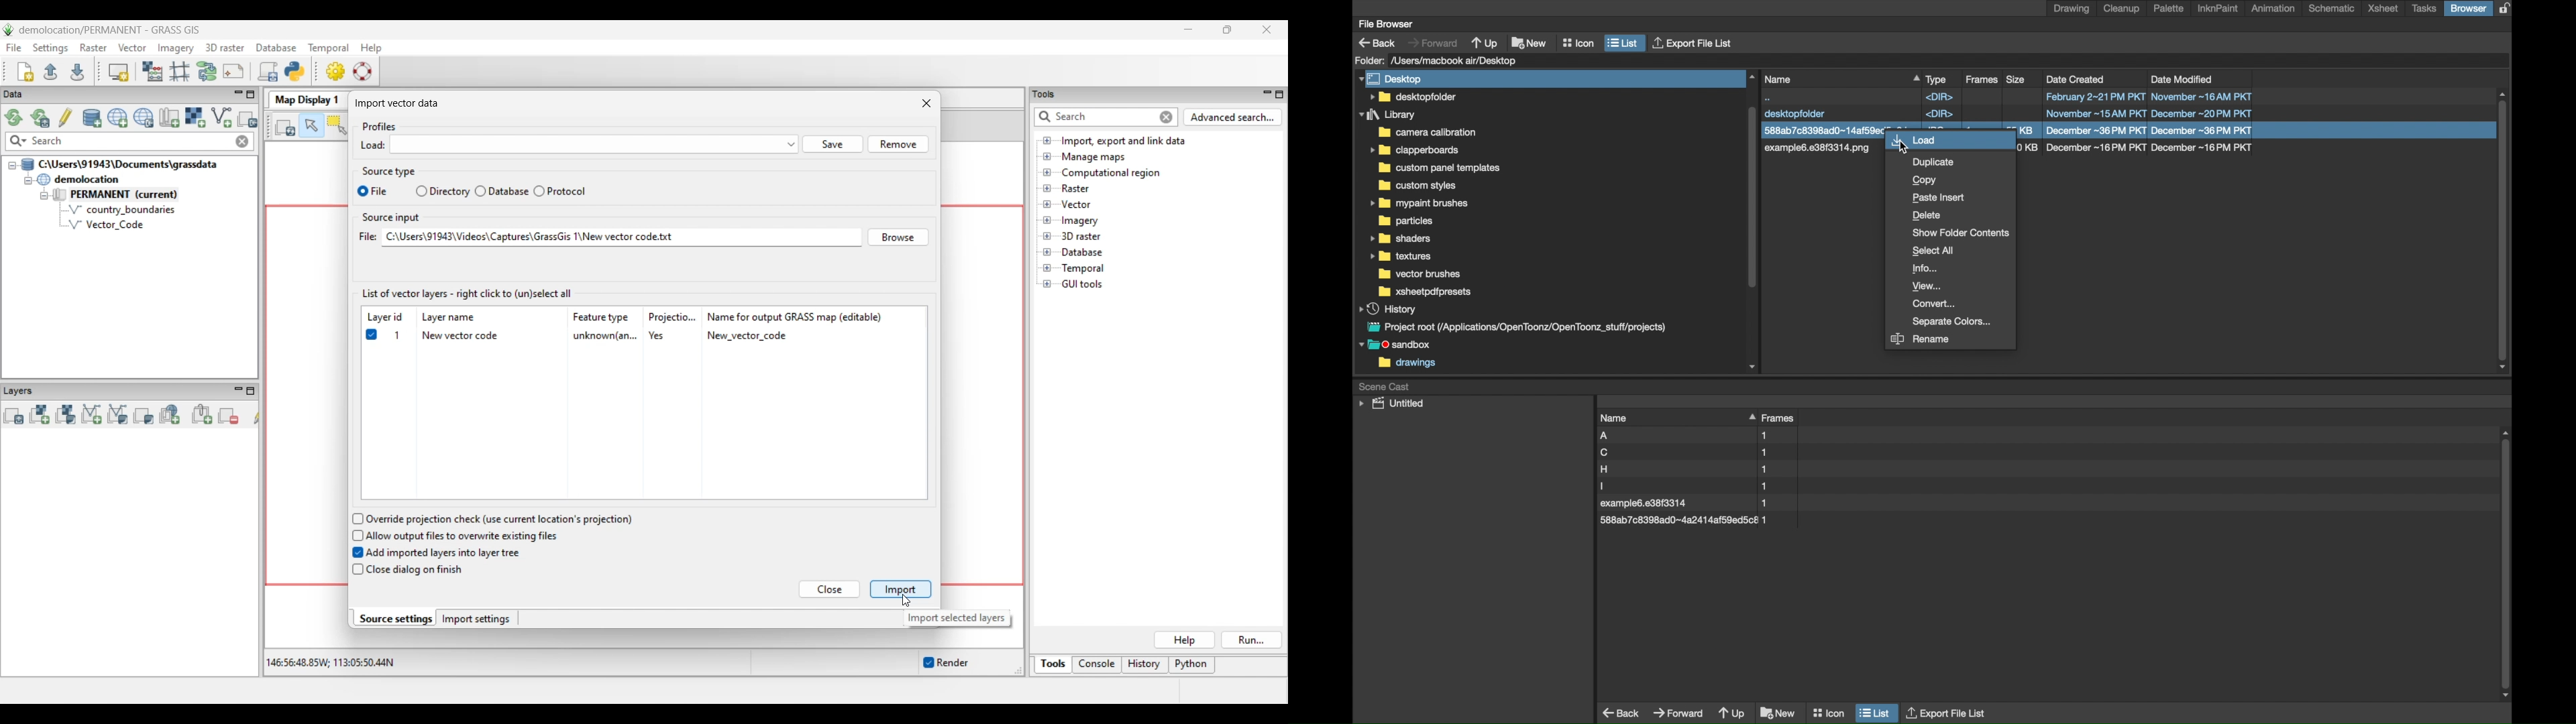 This screenshot has height=728, width=2576. Describe the element at coordinates (1393, 78) in the screenshot. I see `desktop` at that location.